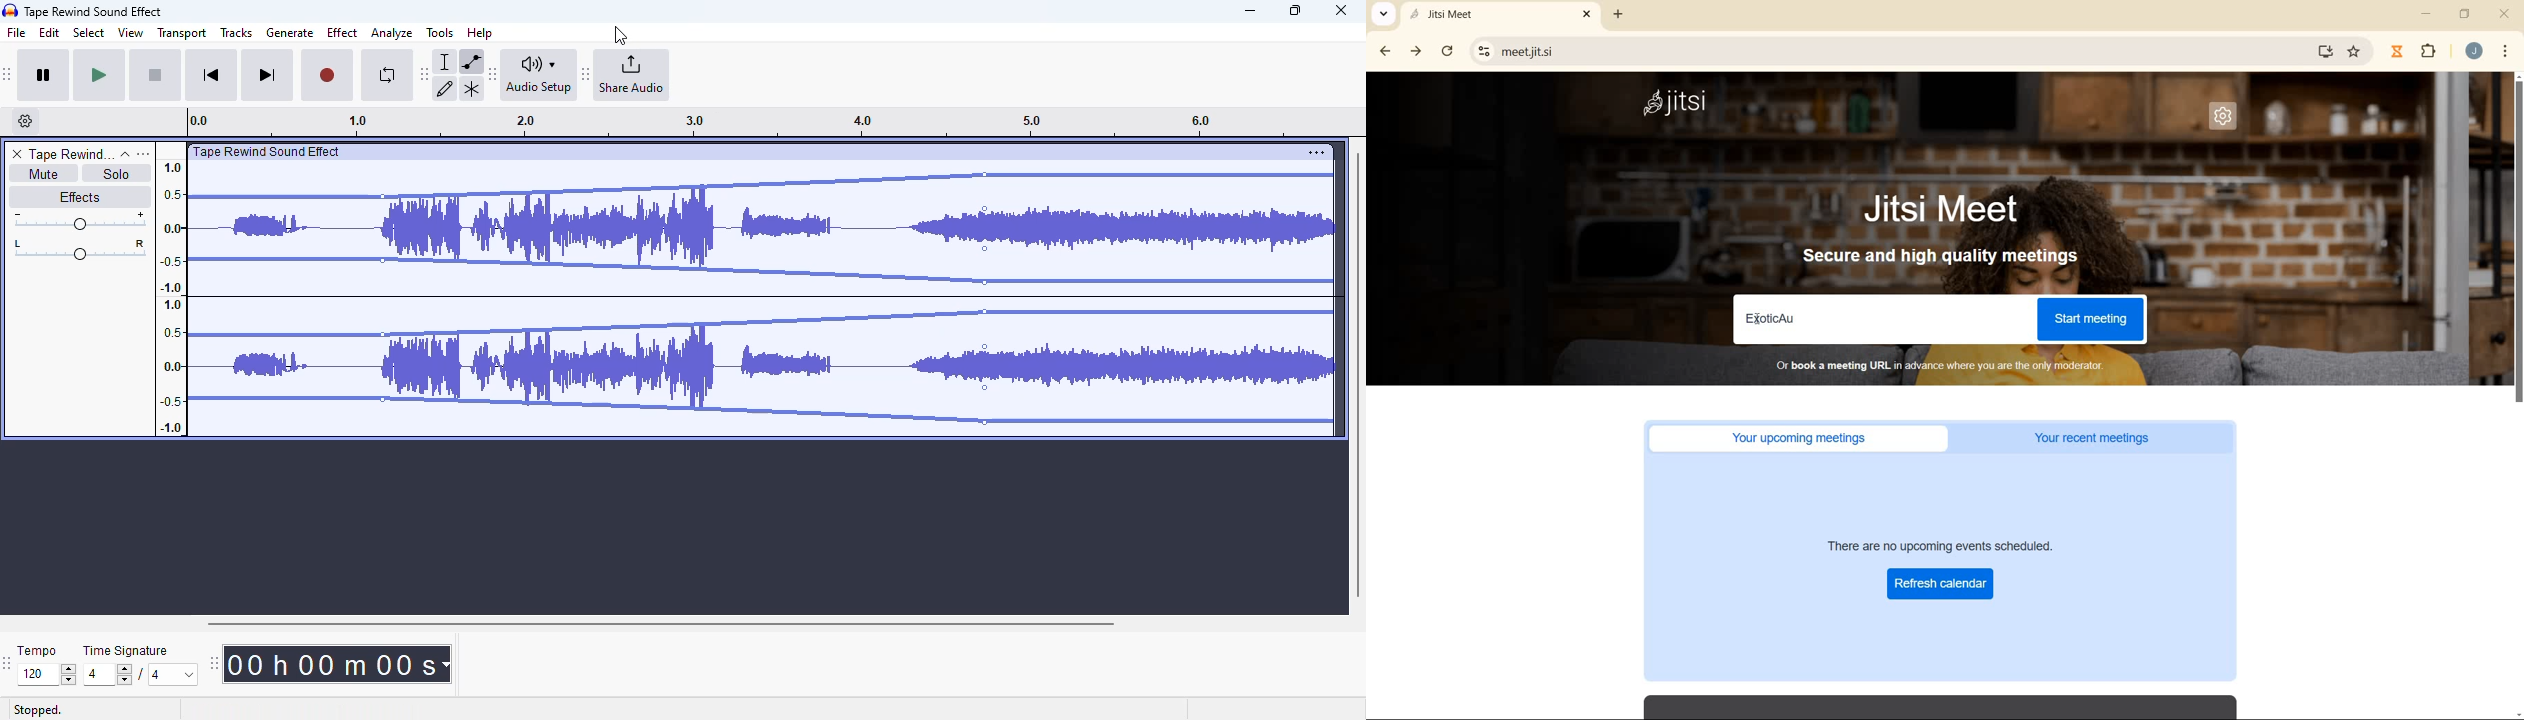 The image size is (2548, 728). What do you see at coordinates (985, 347) in the screenshot?
I see `Control point` at bounding box center [985, 347].